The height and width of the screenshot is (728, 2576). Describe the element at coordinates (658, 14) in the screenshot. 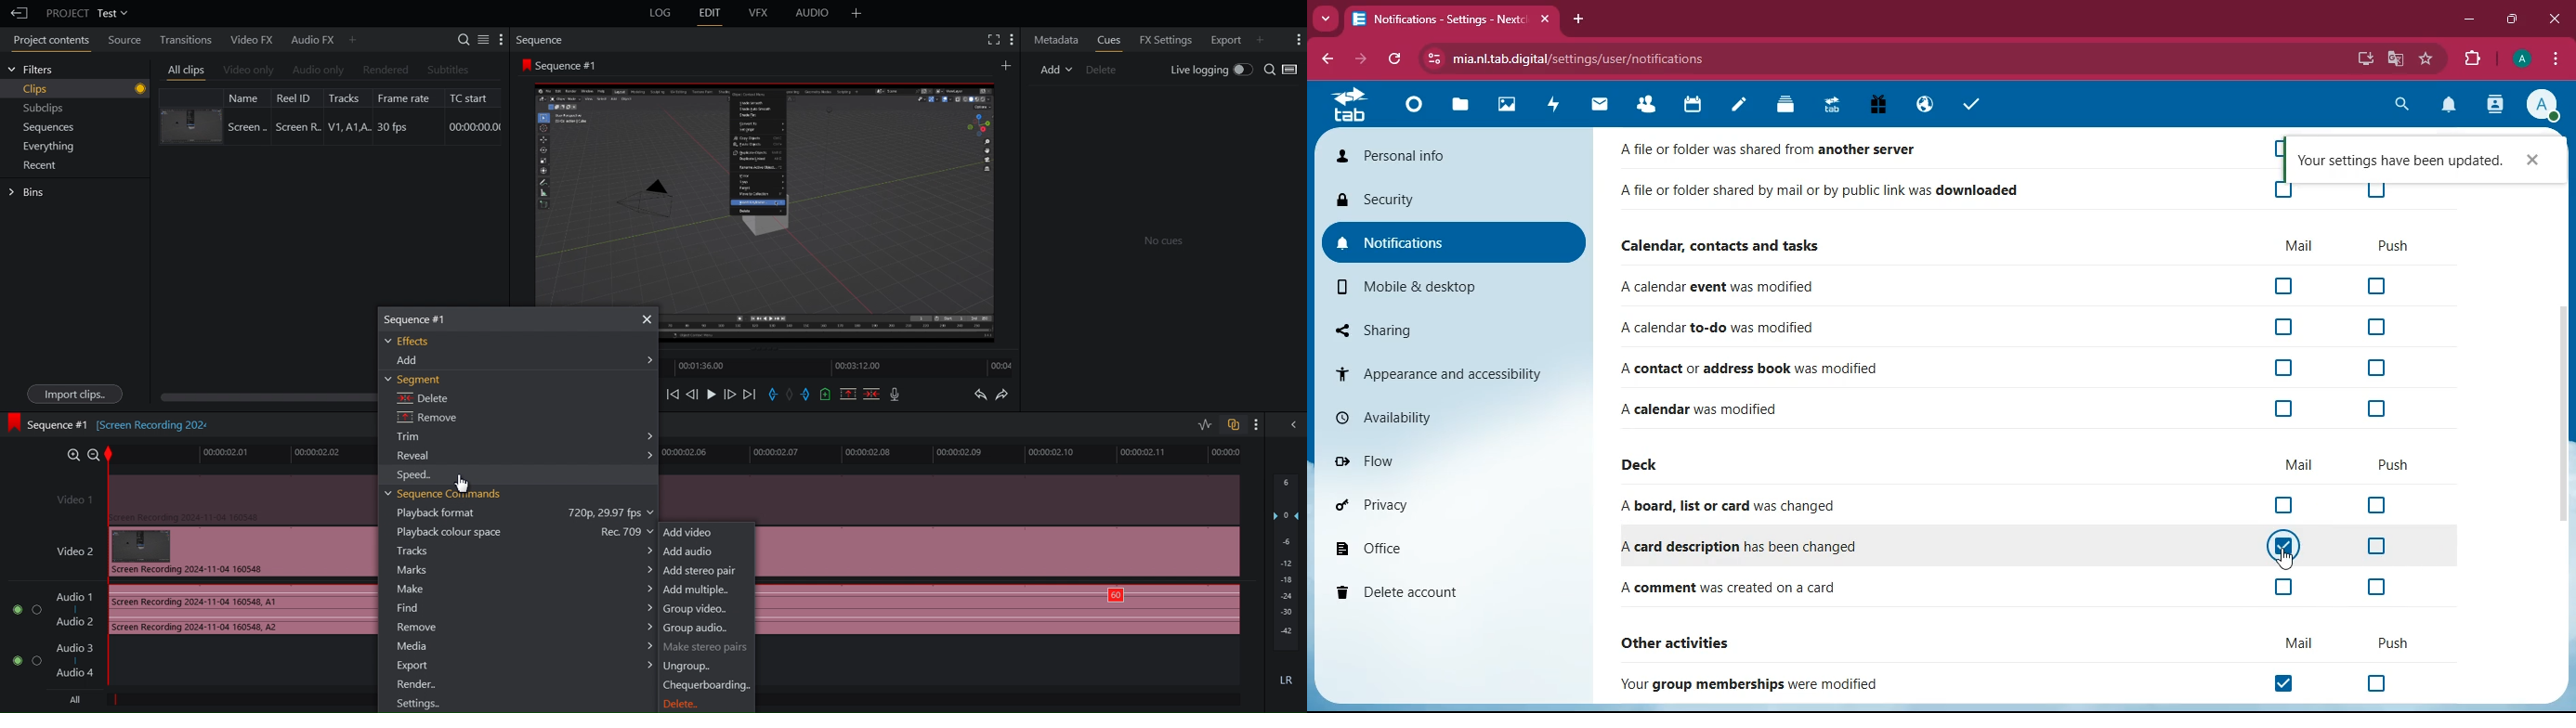

I see `Log ` at that location.